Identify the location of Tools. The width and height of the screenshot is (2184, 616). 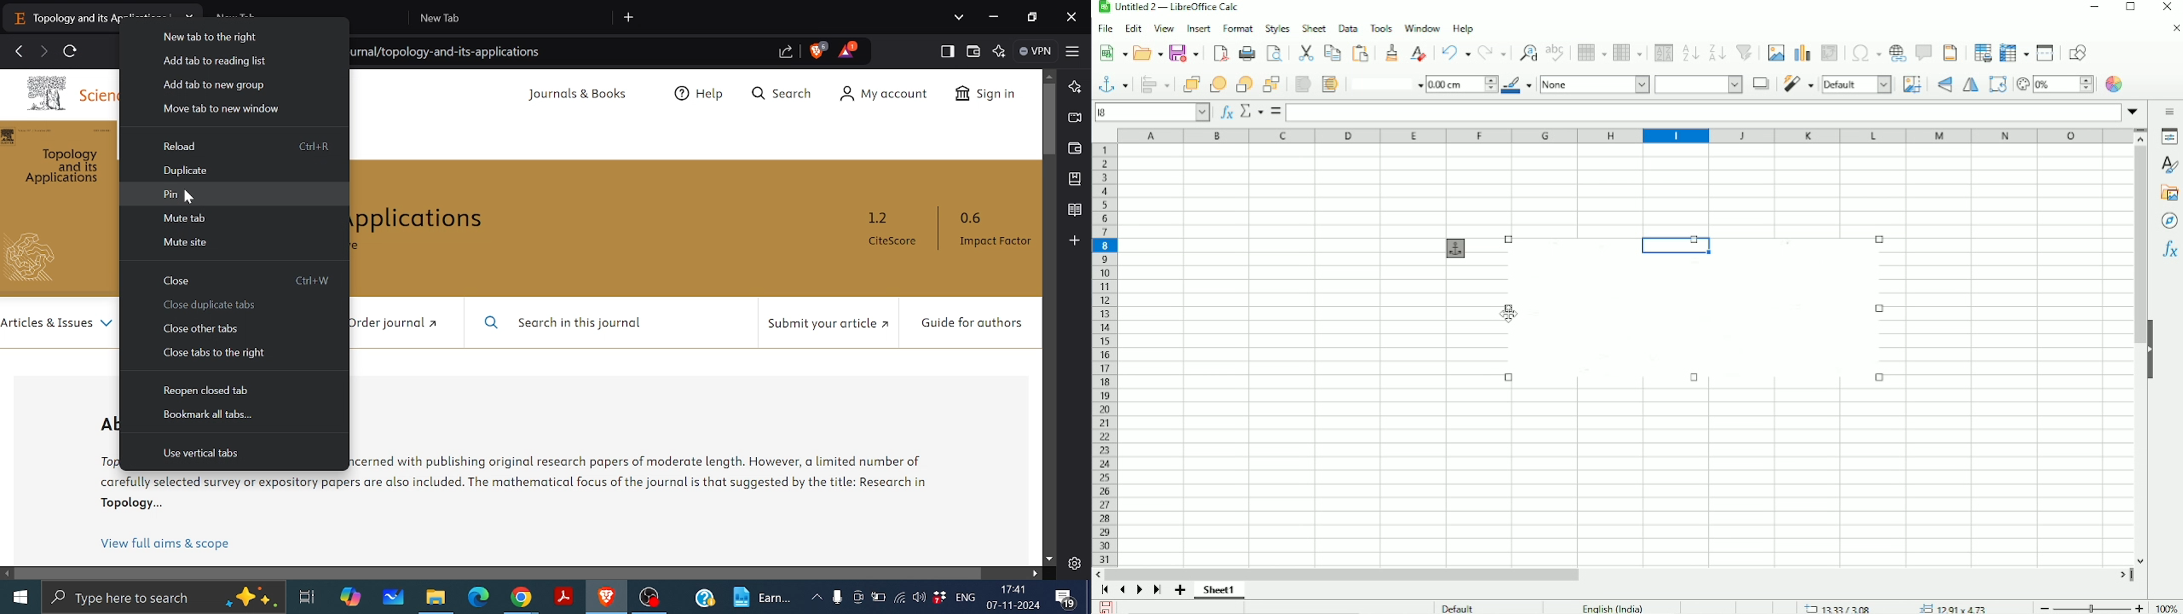
(1380, 27).